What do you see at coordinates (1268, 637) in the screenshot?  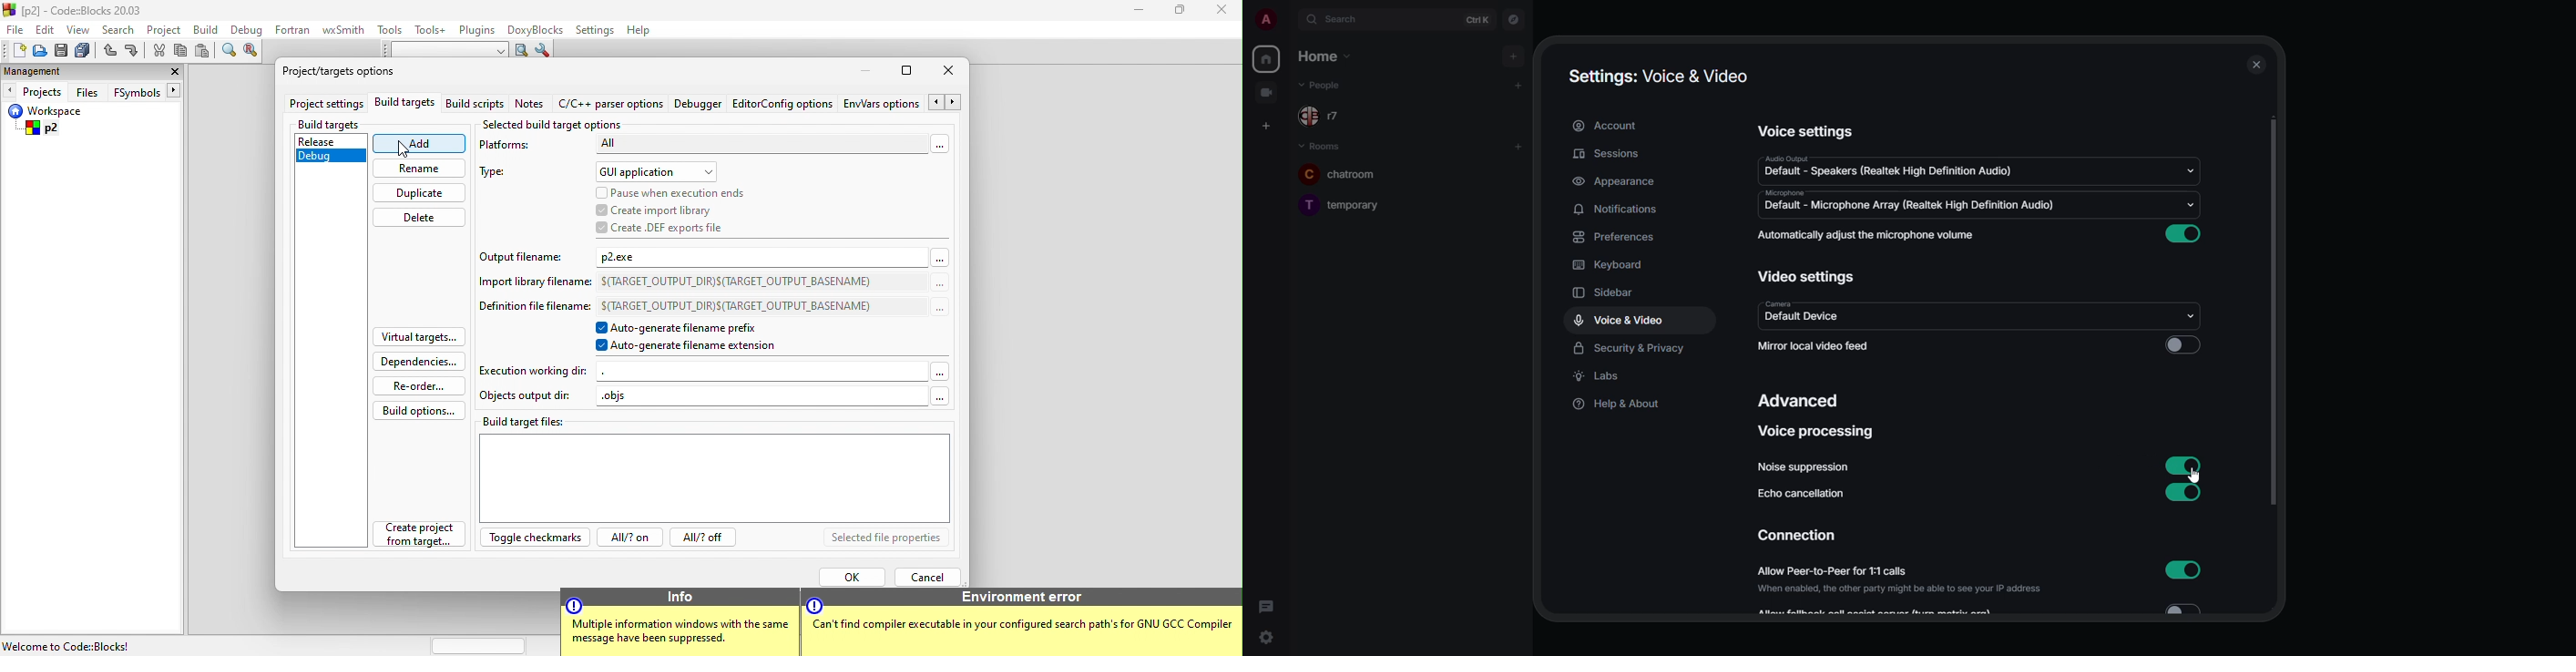 I see `quick settings` at bounding box center [1268, 637].